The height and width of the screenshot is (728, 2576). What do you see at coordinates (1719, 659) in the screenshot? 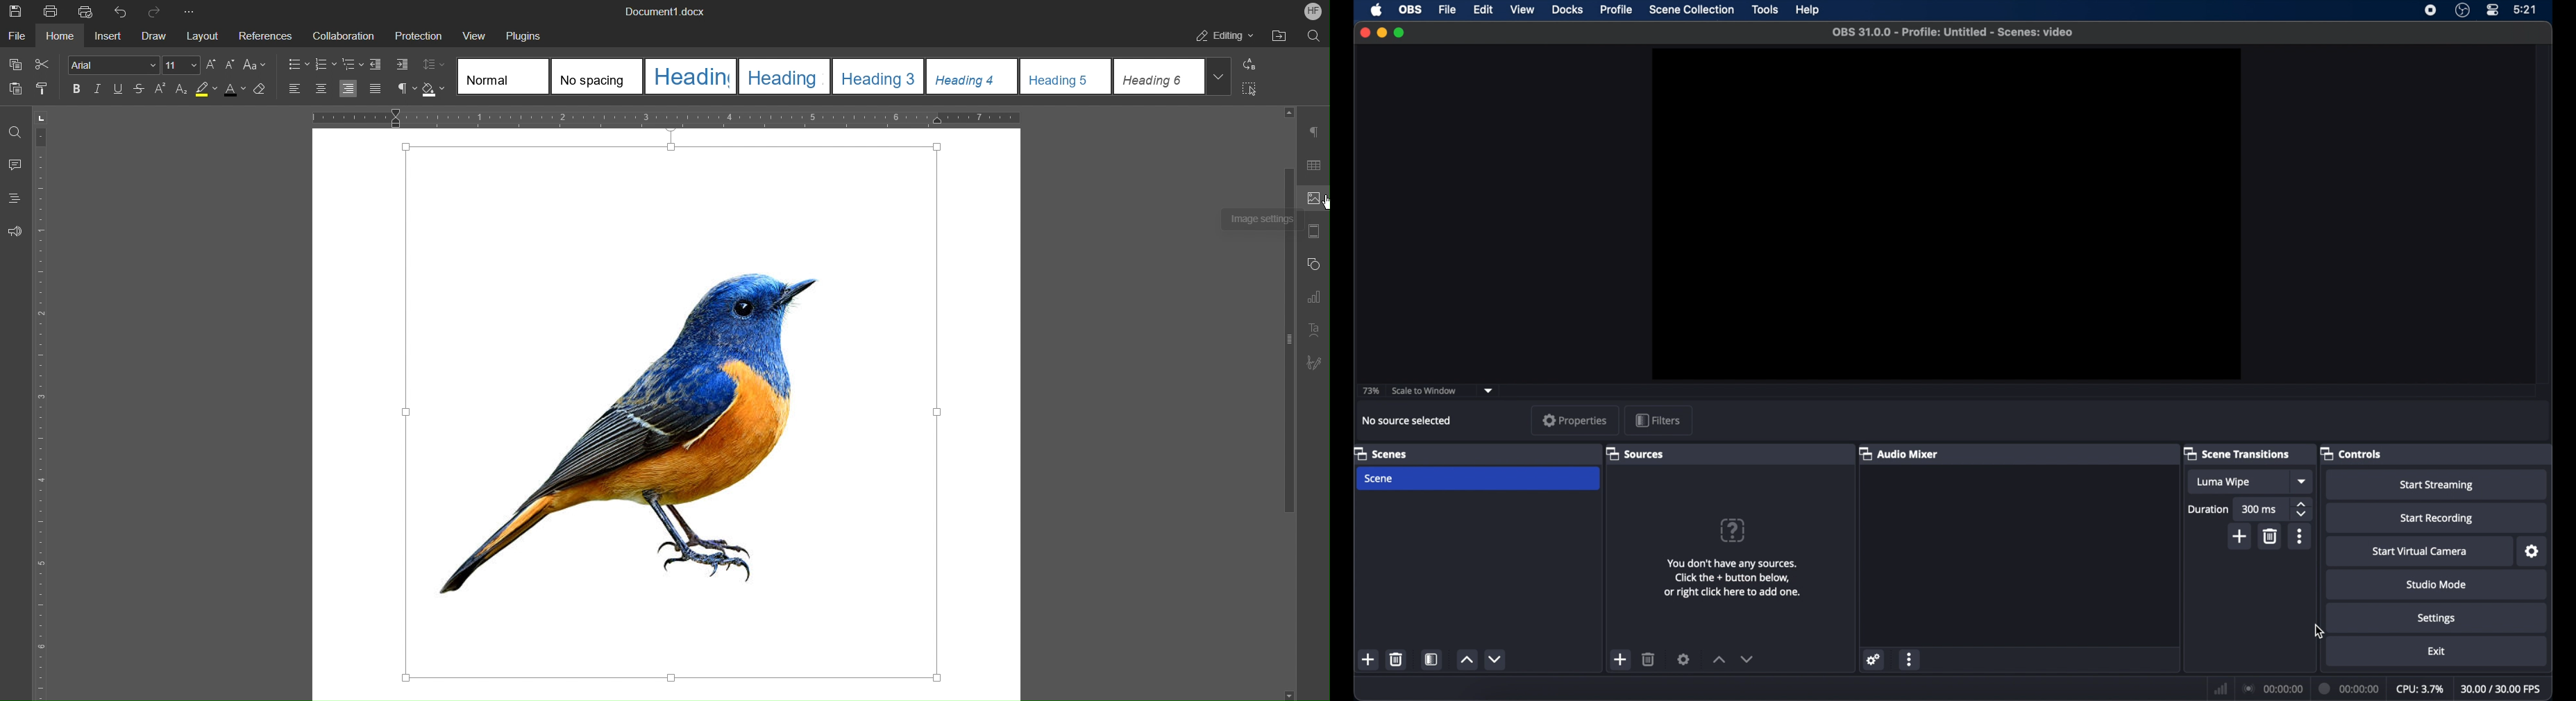
I see `increment` at bounding box center [1719, 659].